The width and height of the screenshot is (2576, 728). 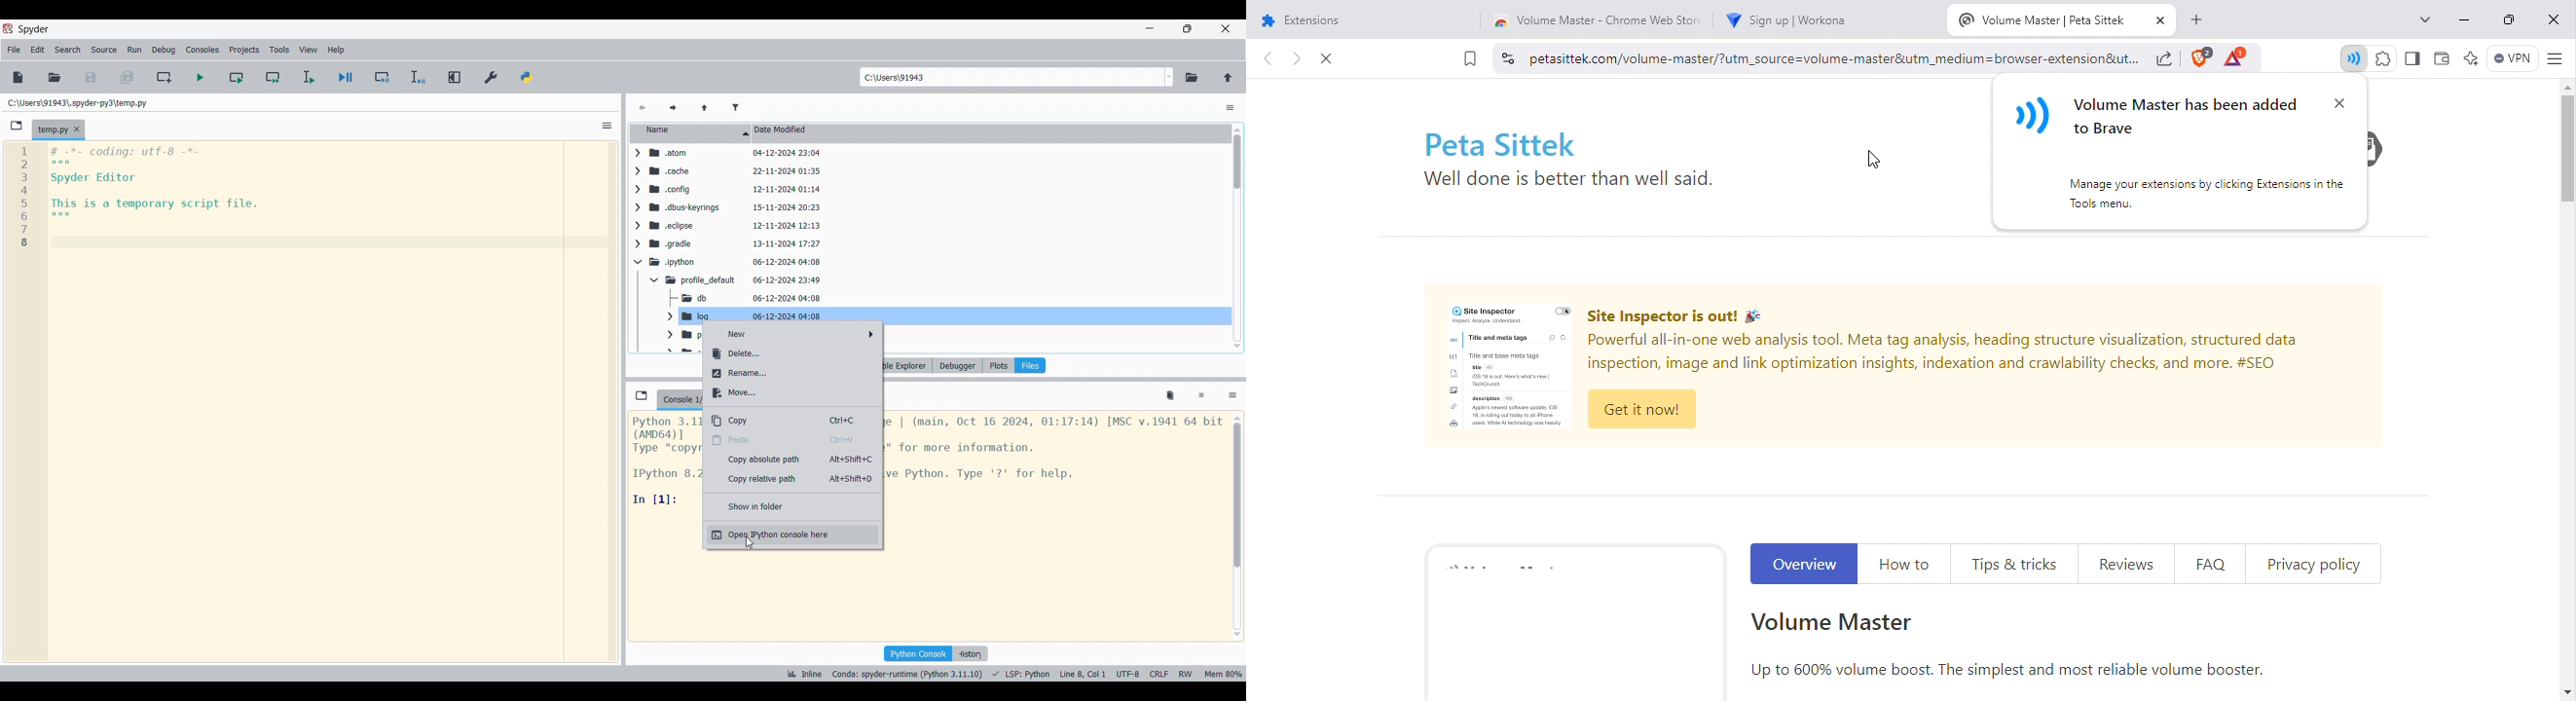 I want to click on File menu, so click(x=14, y=50).